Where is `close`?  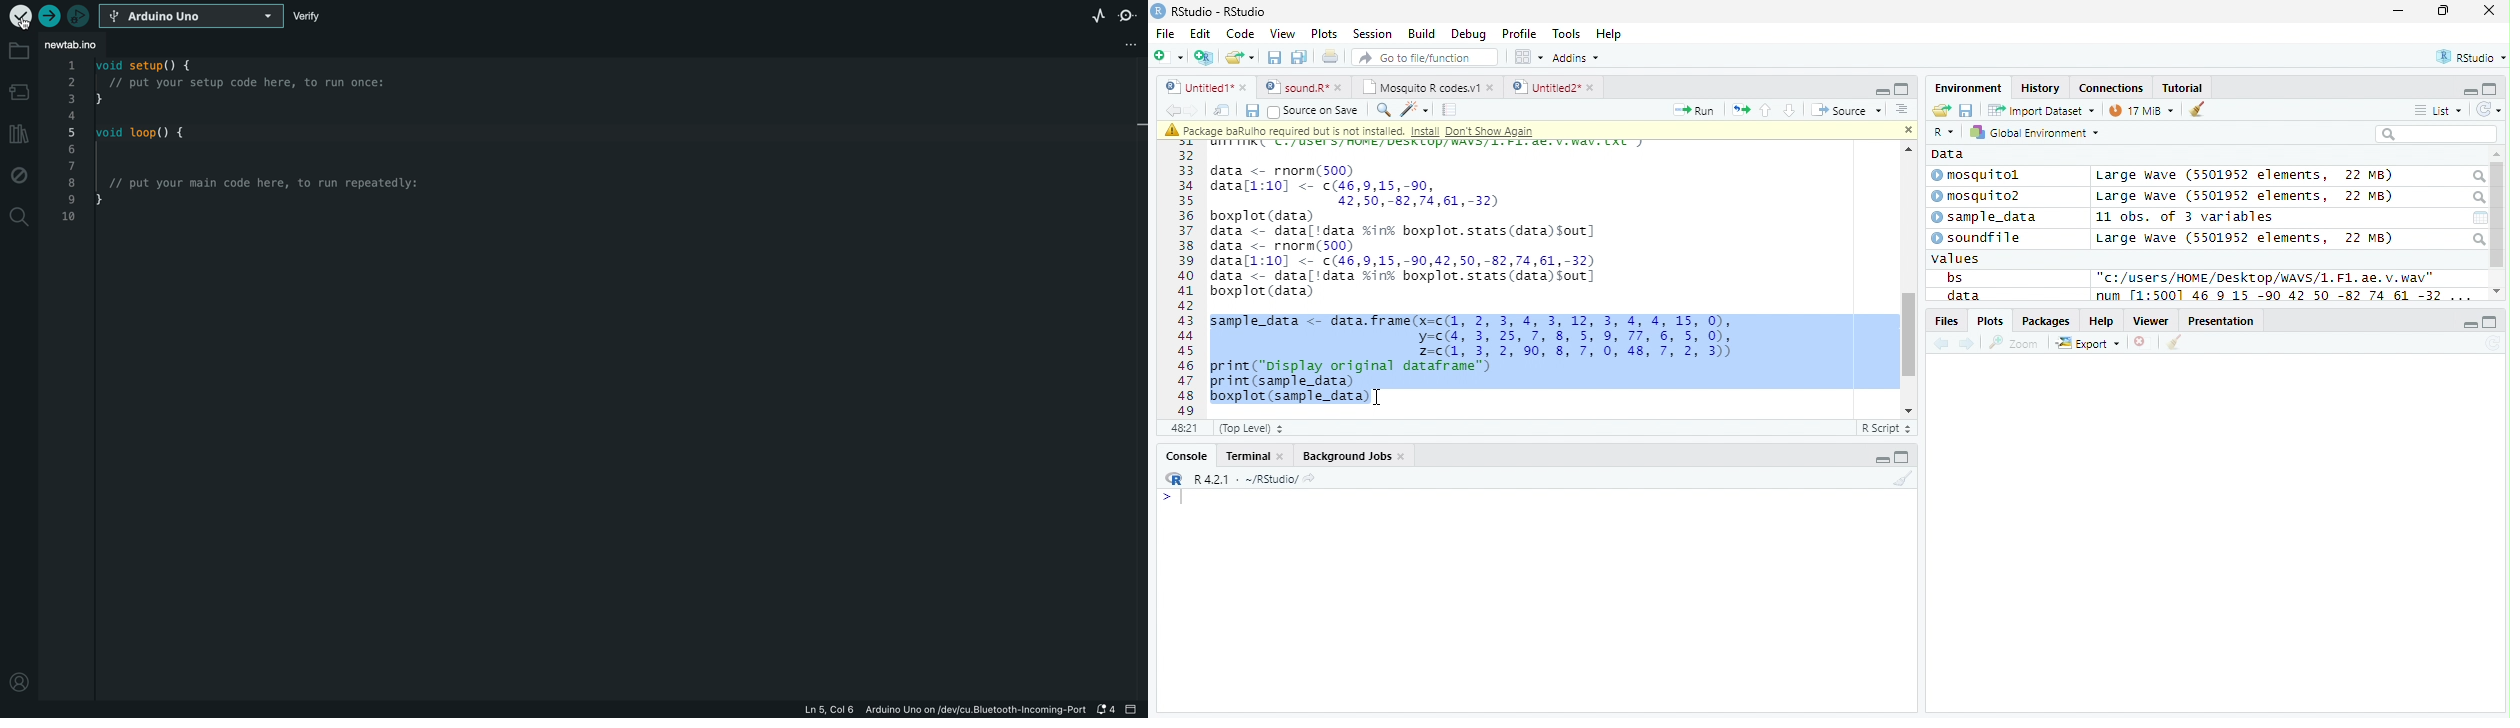 close is located at coordinates (1907, 130).